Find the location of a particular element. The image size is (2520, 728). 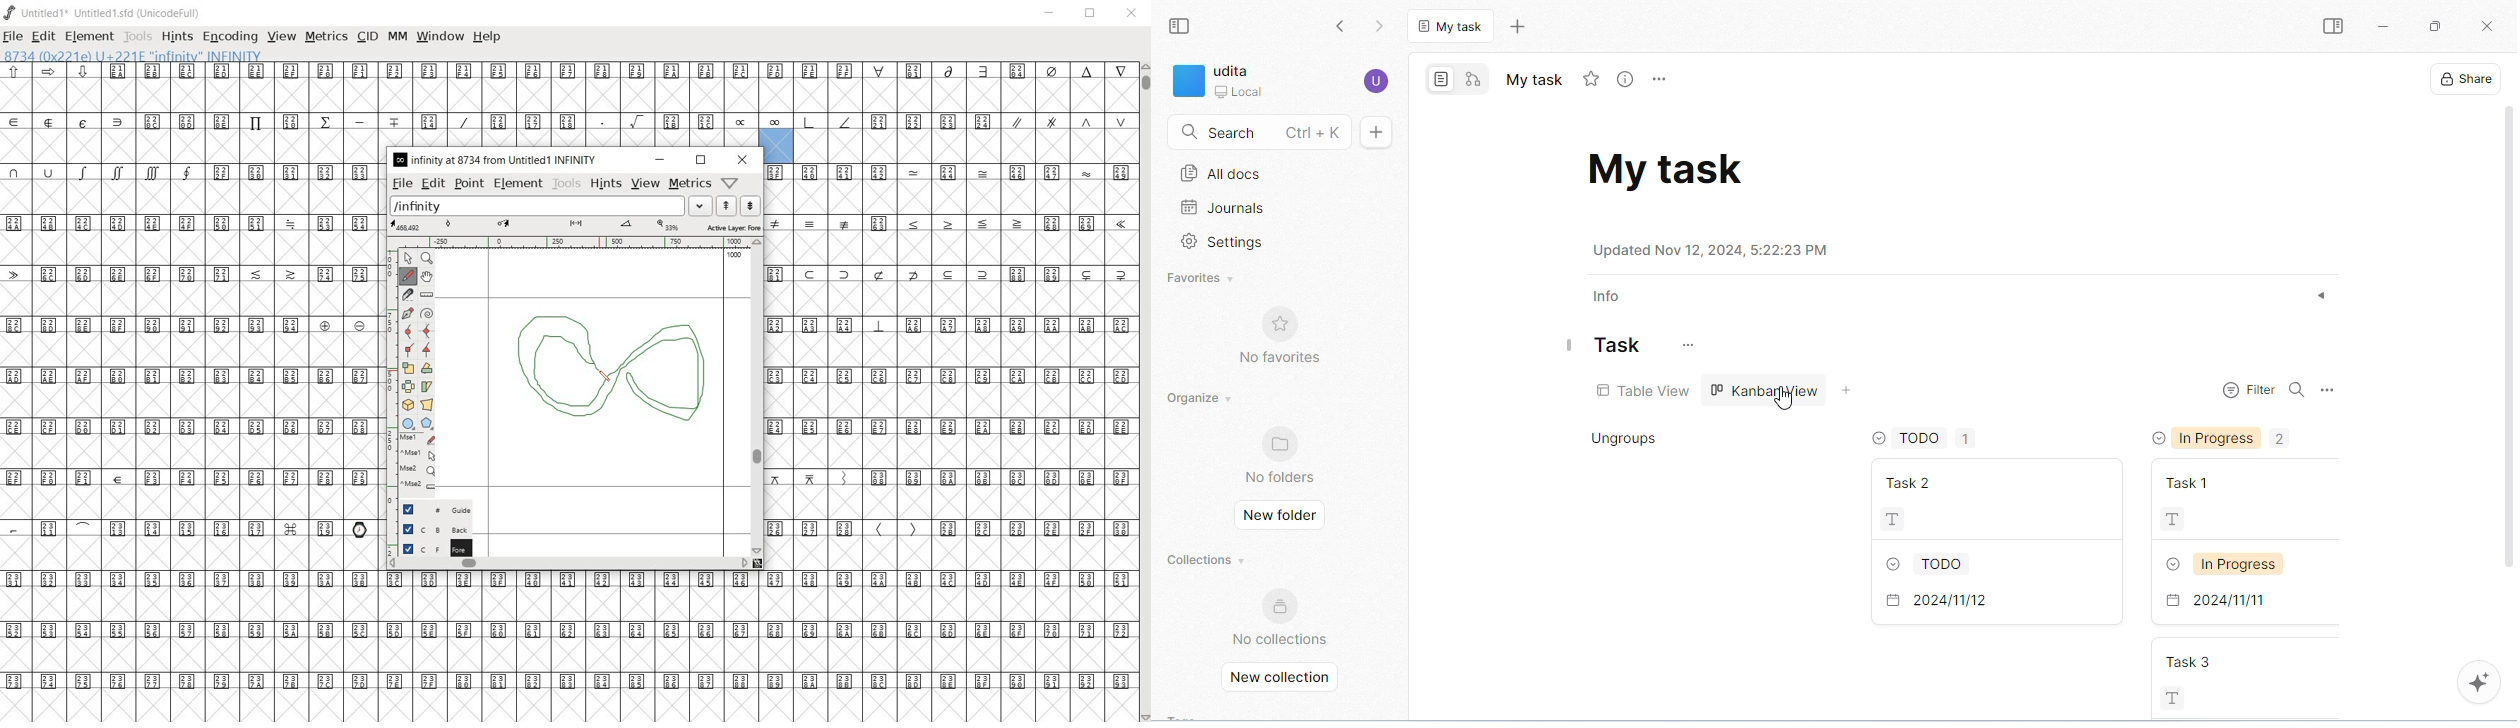

empty glyph slots is located at coordinates (950, 450).